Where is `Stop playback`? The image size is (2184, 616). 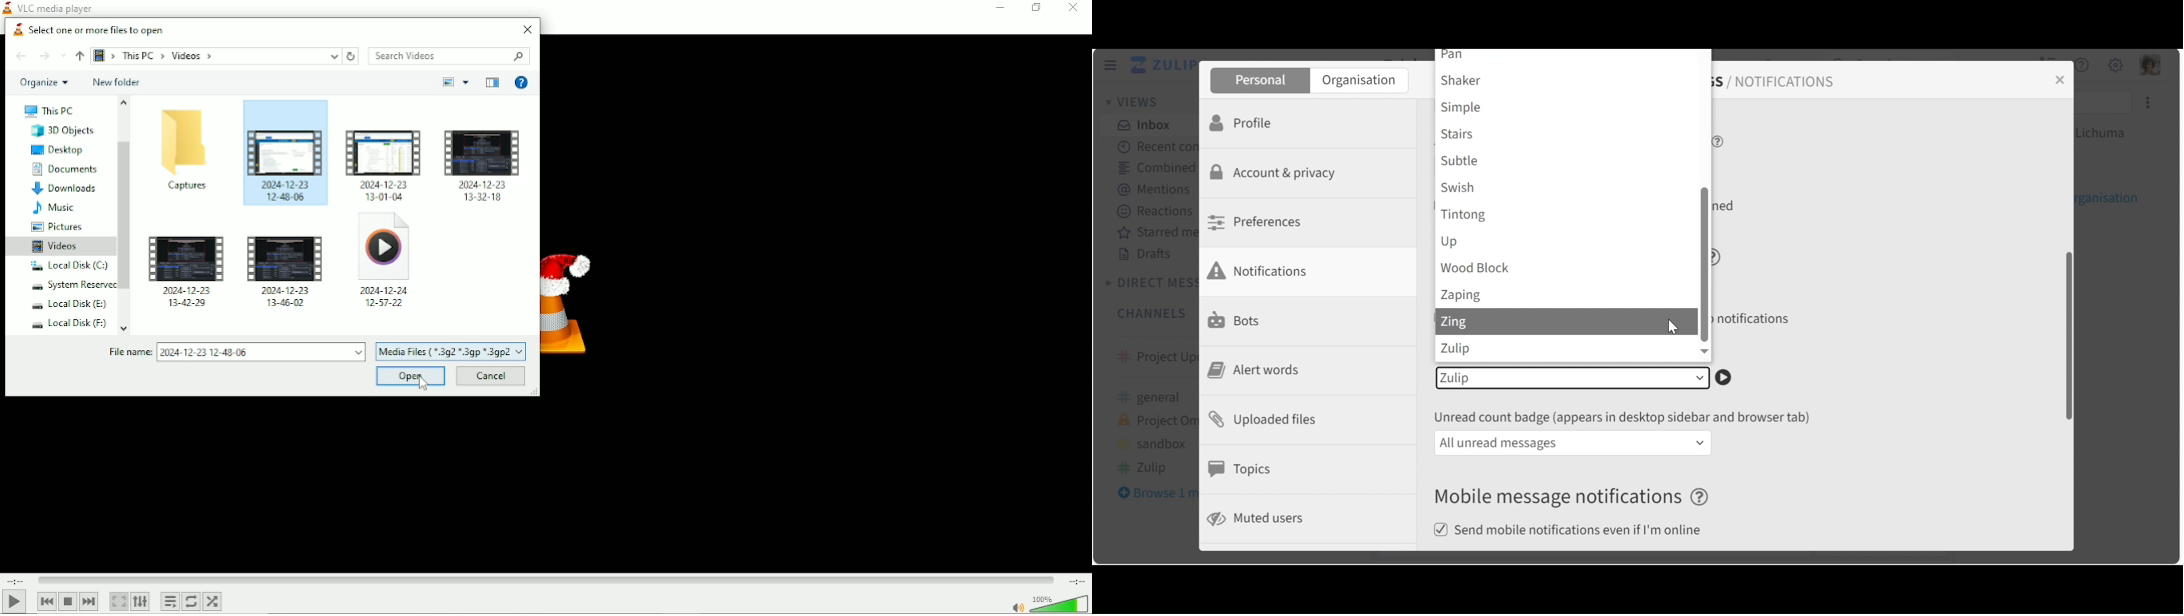
Stop playback is located at coordinates (68, 601).